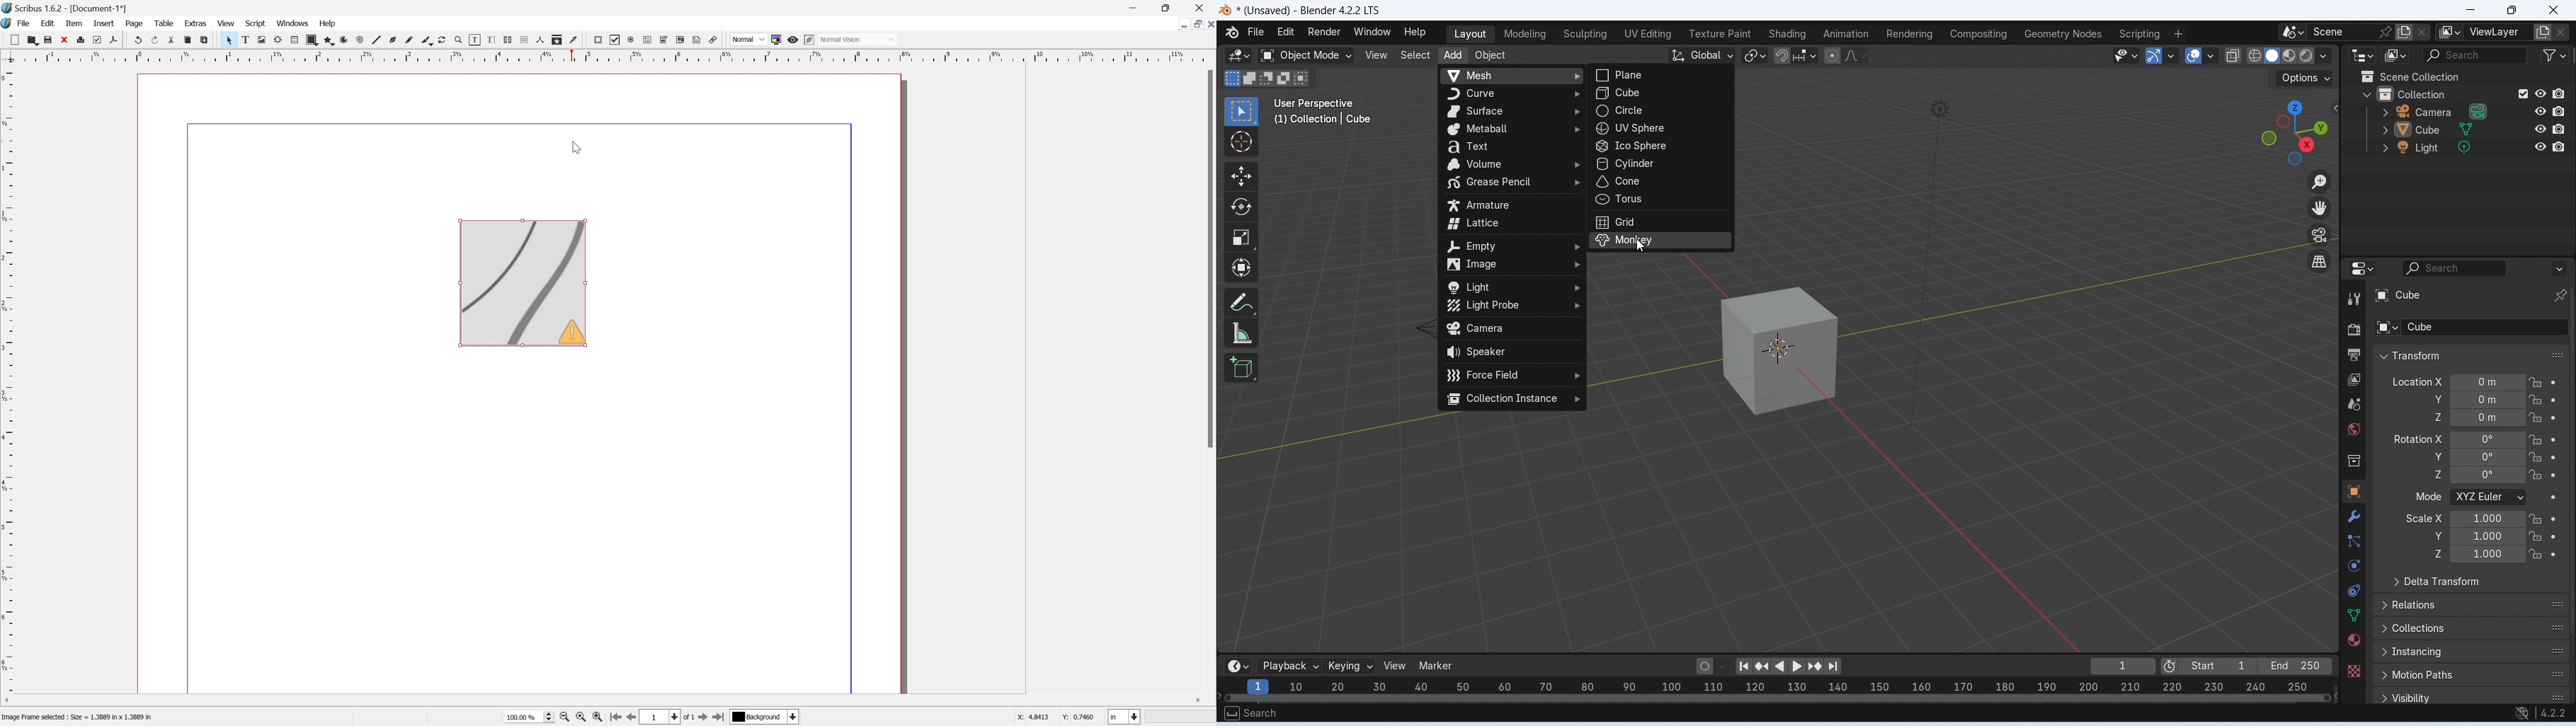  What do you see at coordinates (795, 41) in the screenshot?
I see `Preview mode` at bounding box center [795, 41].